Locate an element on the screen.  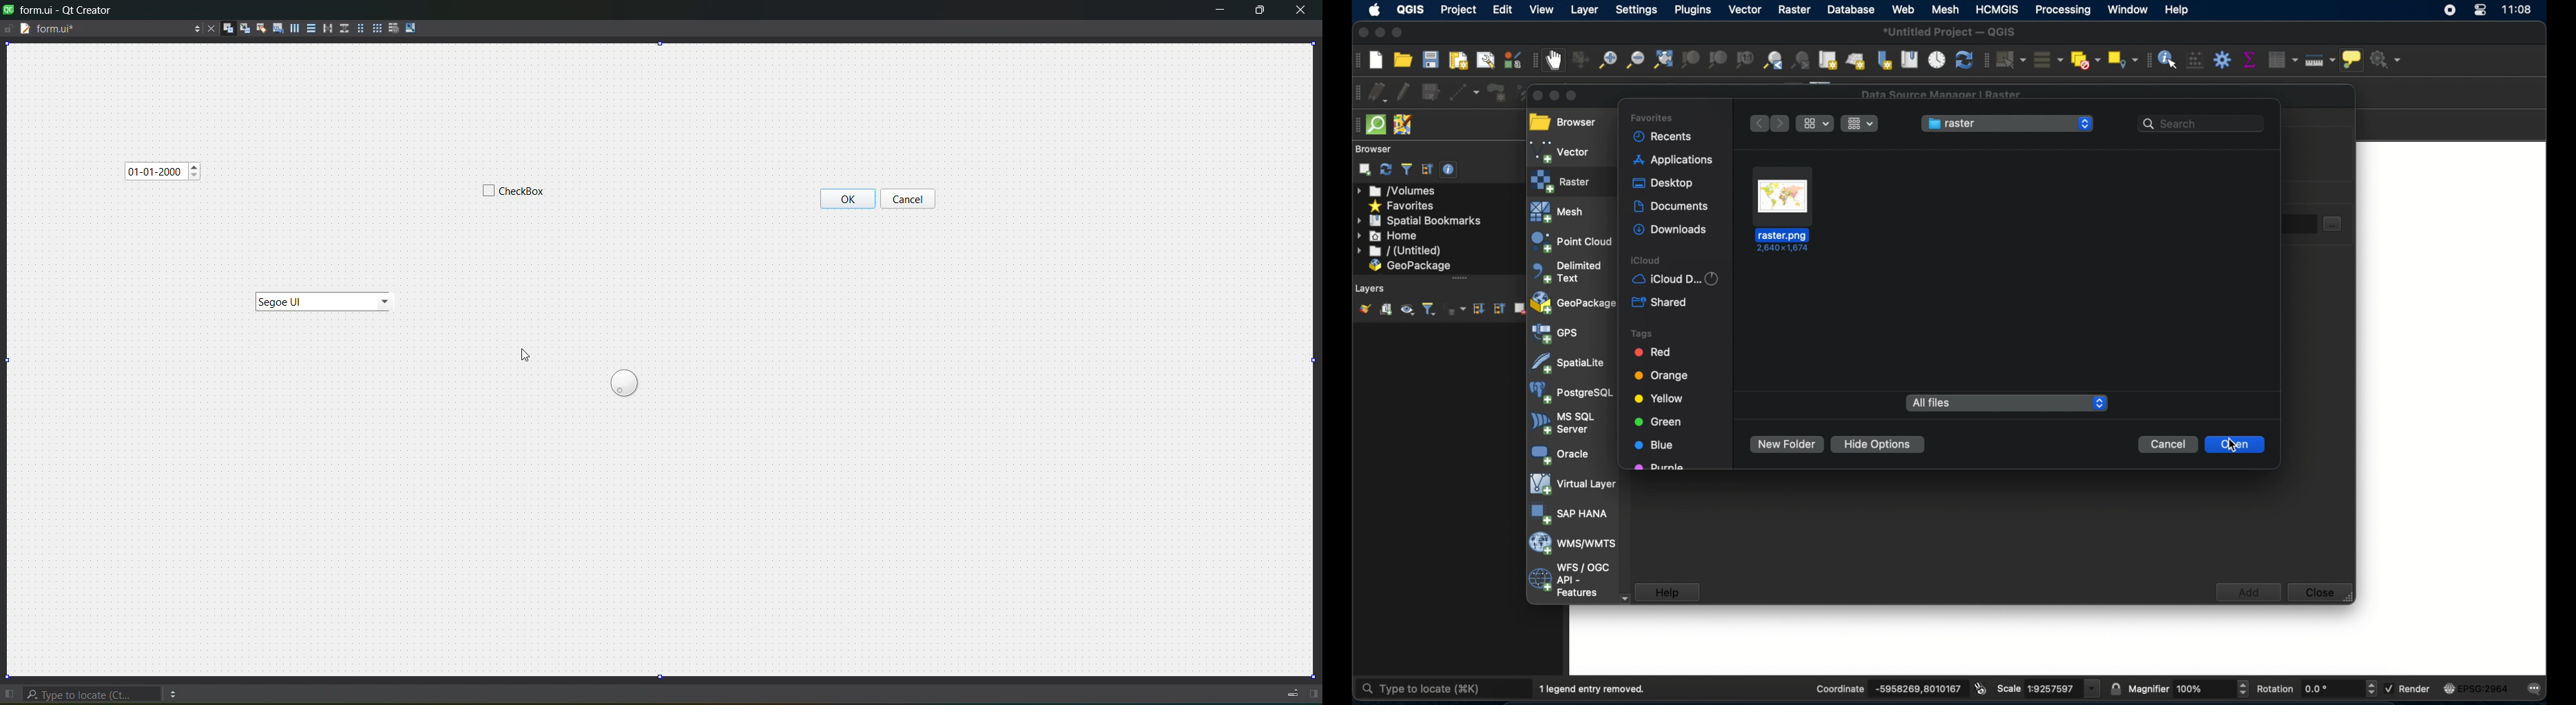
desktop is located at coordinates (1664, 183).